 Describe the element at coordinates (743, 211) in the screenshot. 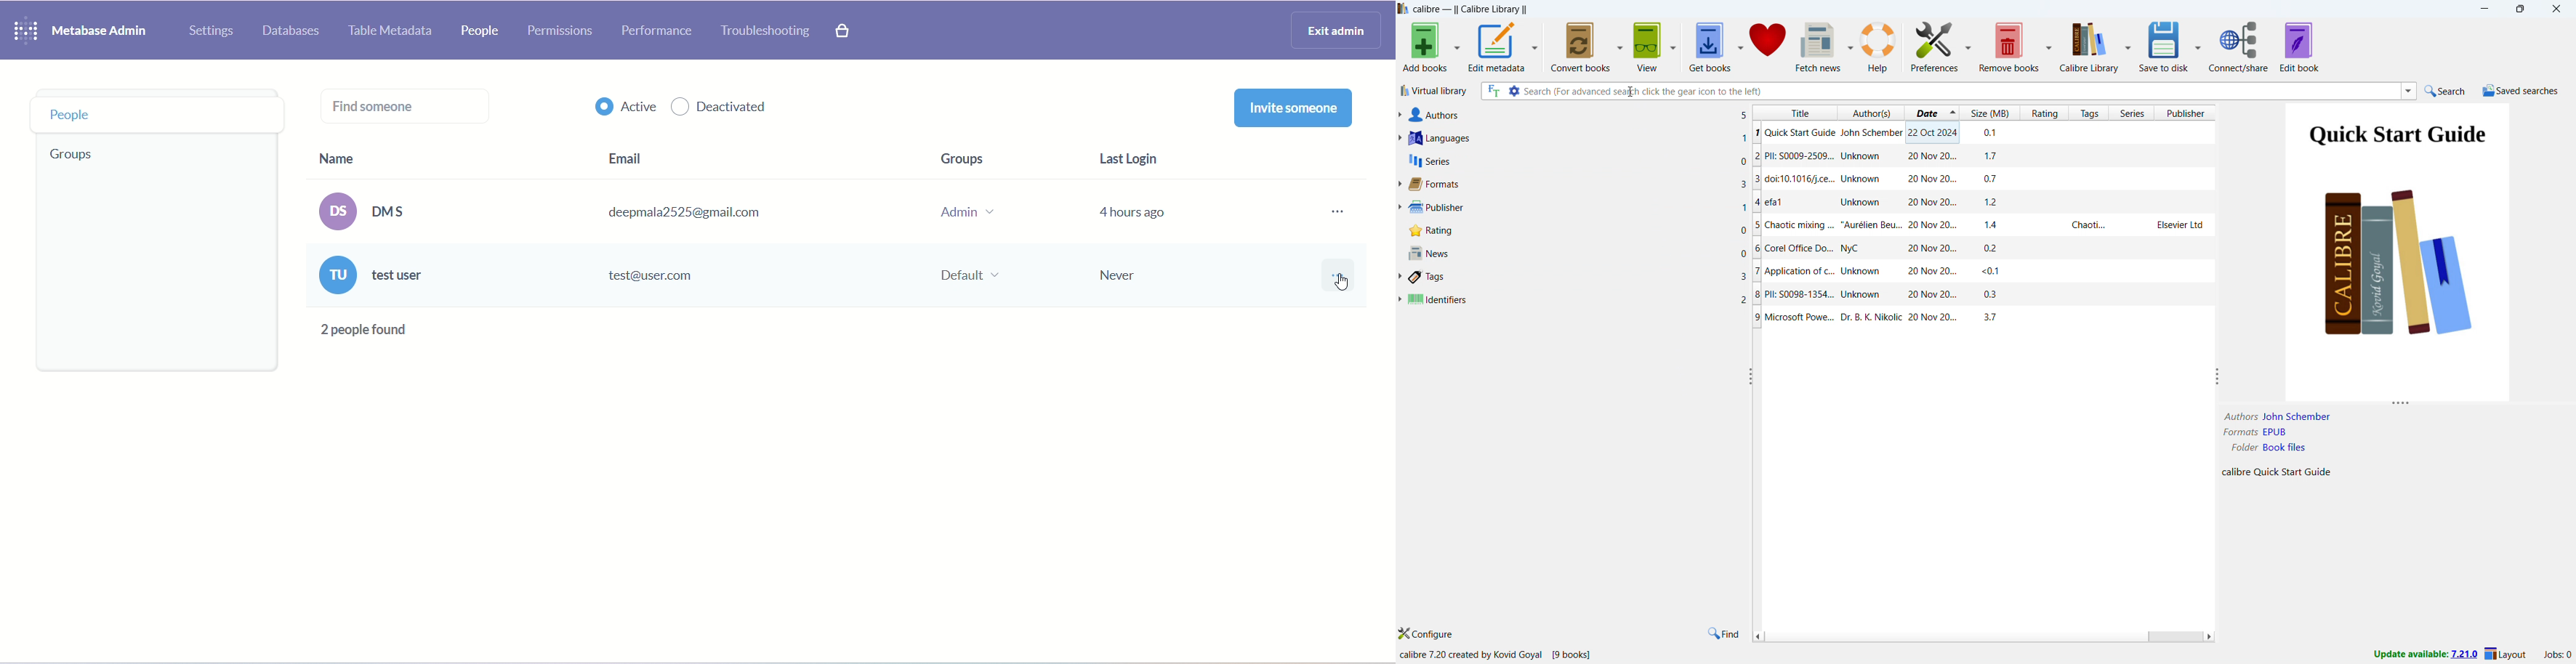

I see `(os) DMS deepmala2525@gmail.com Admin v 4 hours ago` at that location.